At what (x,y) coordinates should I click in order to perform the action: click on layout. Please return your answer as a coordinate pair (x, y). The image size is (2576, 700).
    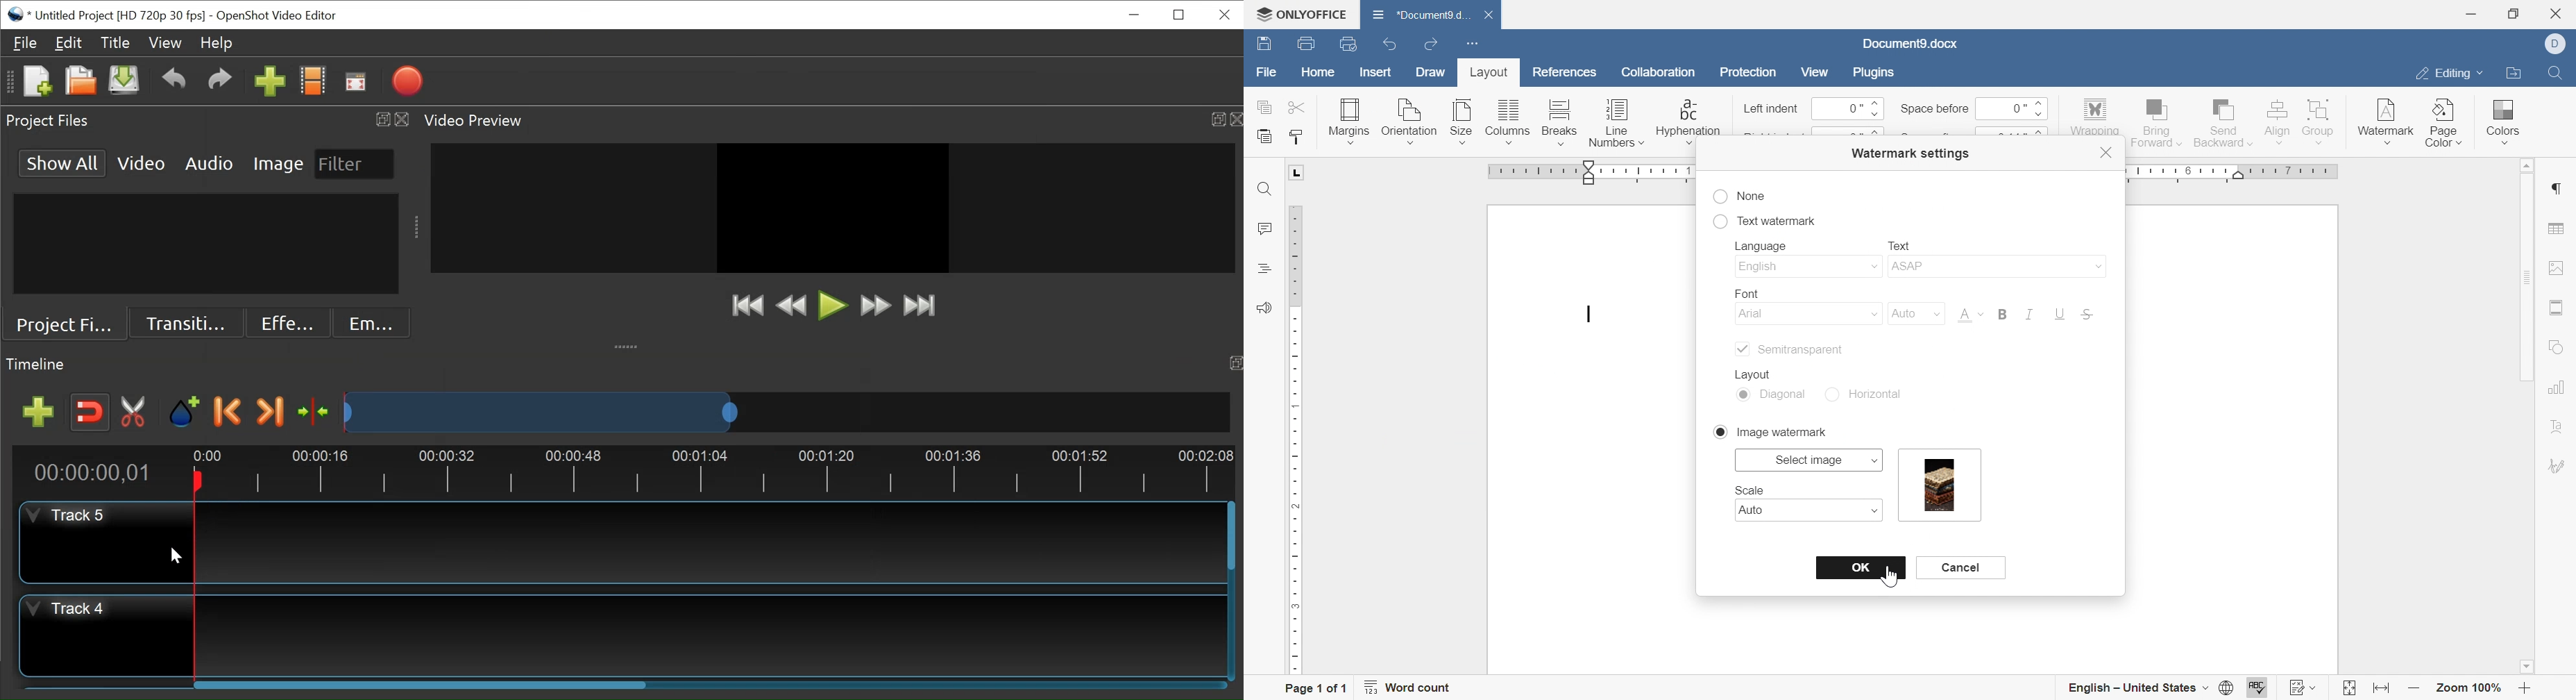
    Looking at the image, I should click on (1758, 372).